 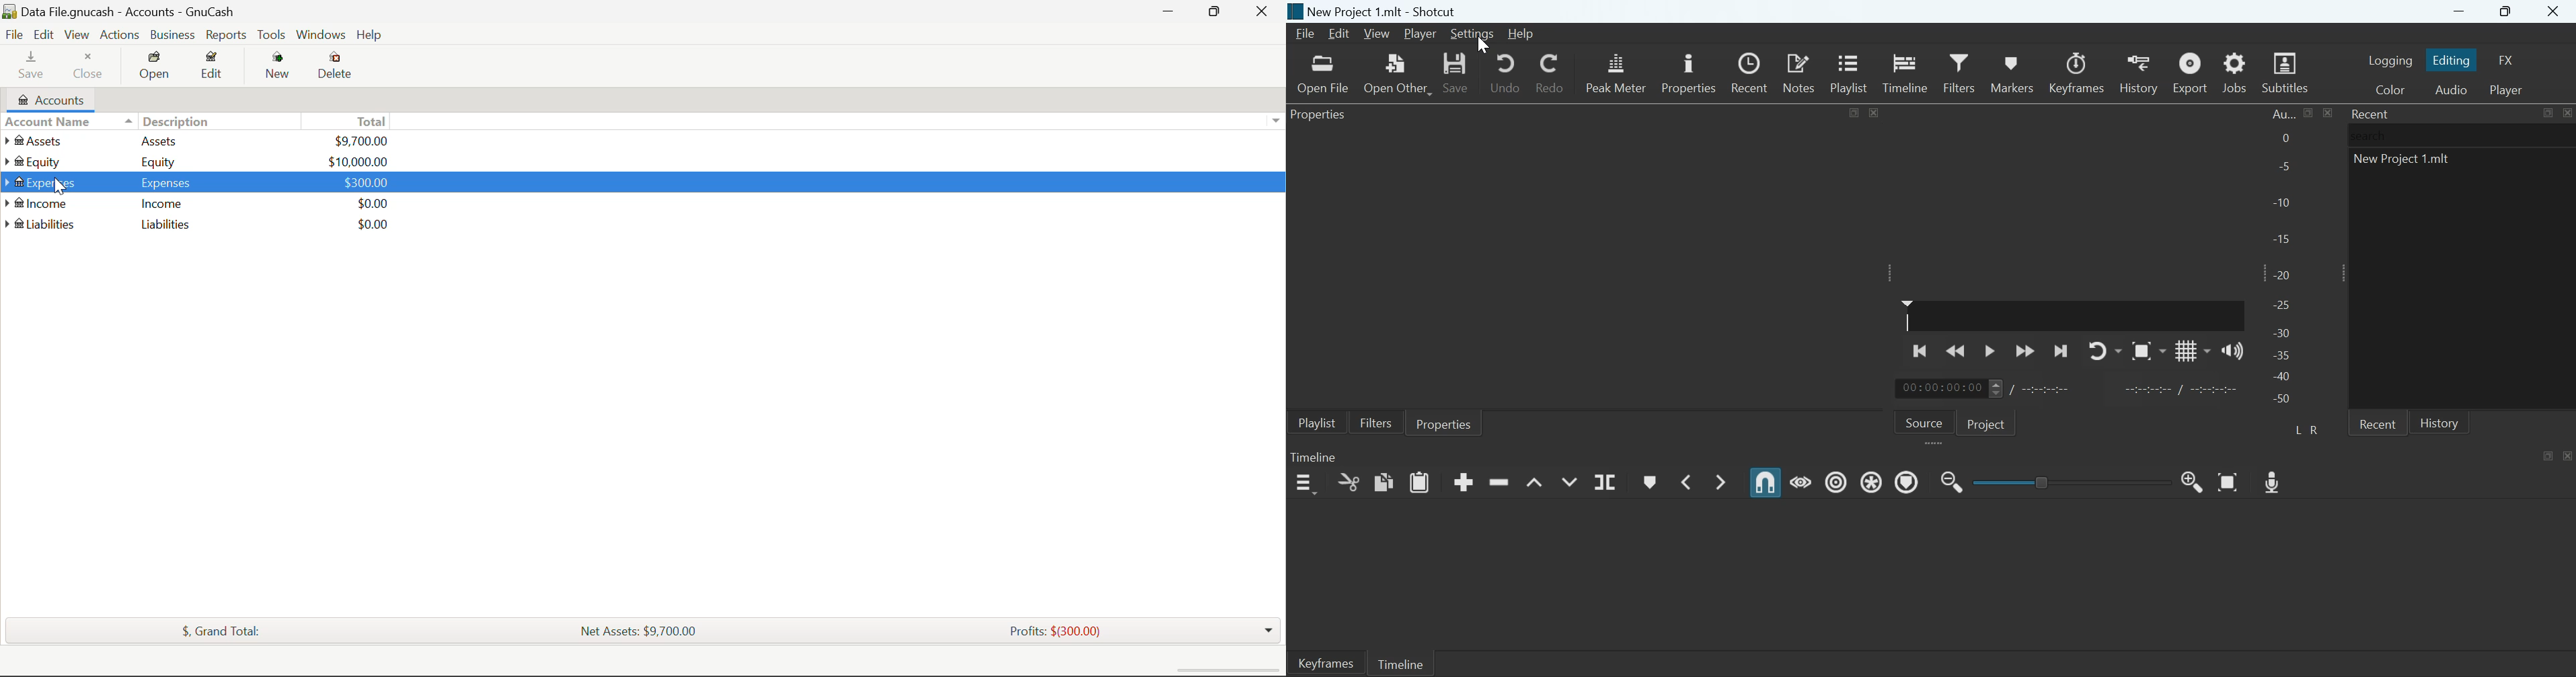 I want to click on Toggle grid display on the player, so click(x=2193, y=350).